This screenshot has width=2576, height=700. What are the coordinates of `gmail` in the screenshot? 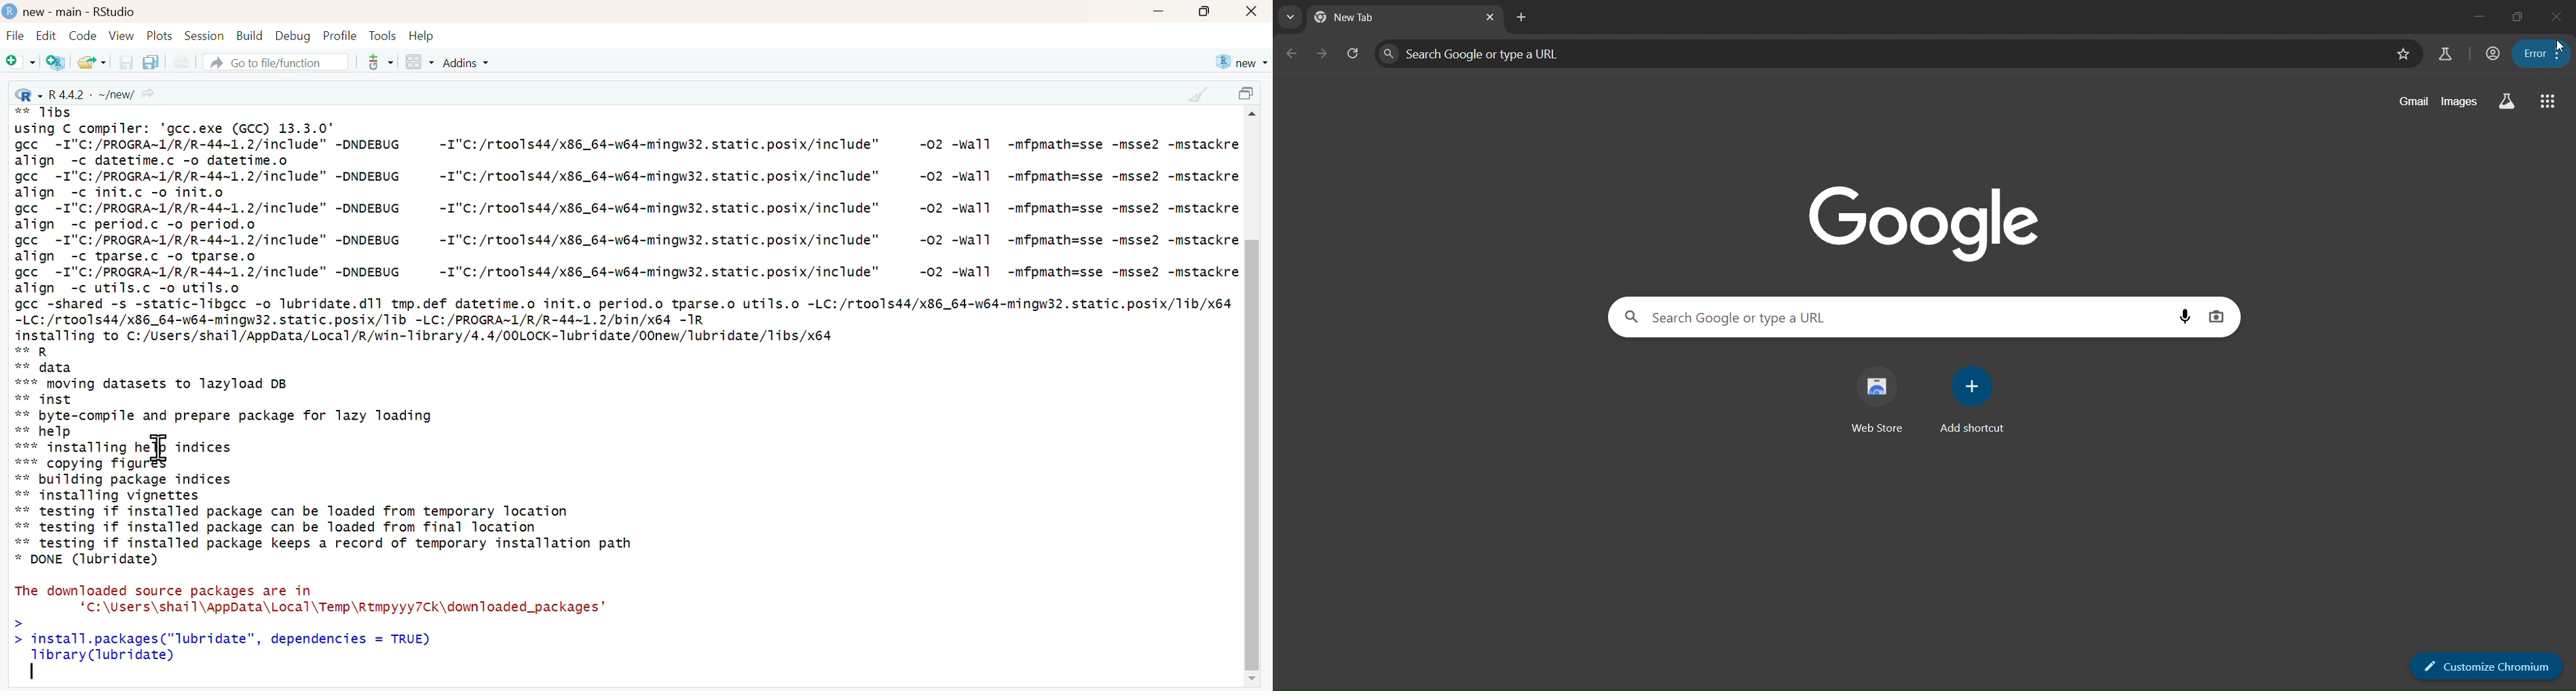 It's located at (2413, 101).